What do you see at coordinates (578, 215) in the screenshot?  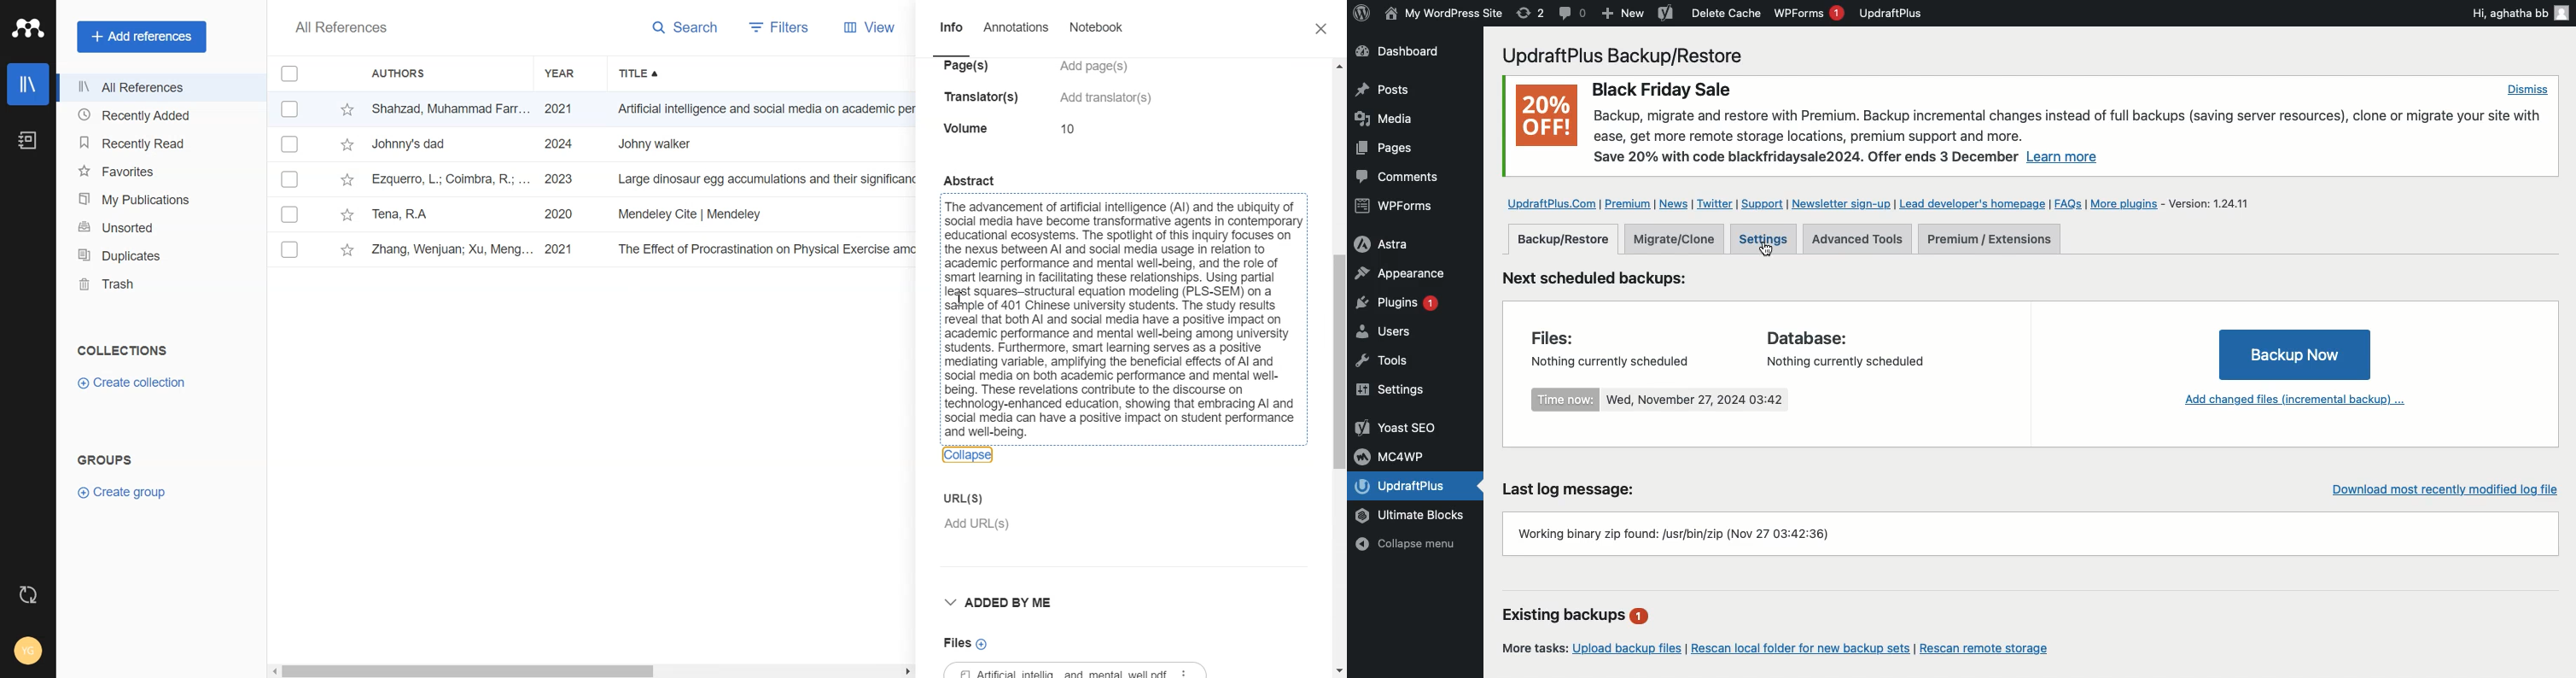 I see `Tena, RA 2020 Mendeley Cite | Mendeley Revista INVI 12/18/2024` at bounding box center [578, 215].